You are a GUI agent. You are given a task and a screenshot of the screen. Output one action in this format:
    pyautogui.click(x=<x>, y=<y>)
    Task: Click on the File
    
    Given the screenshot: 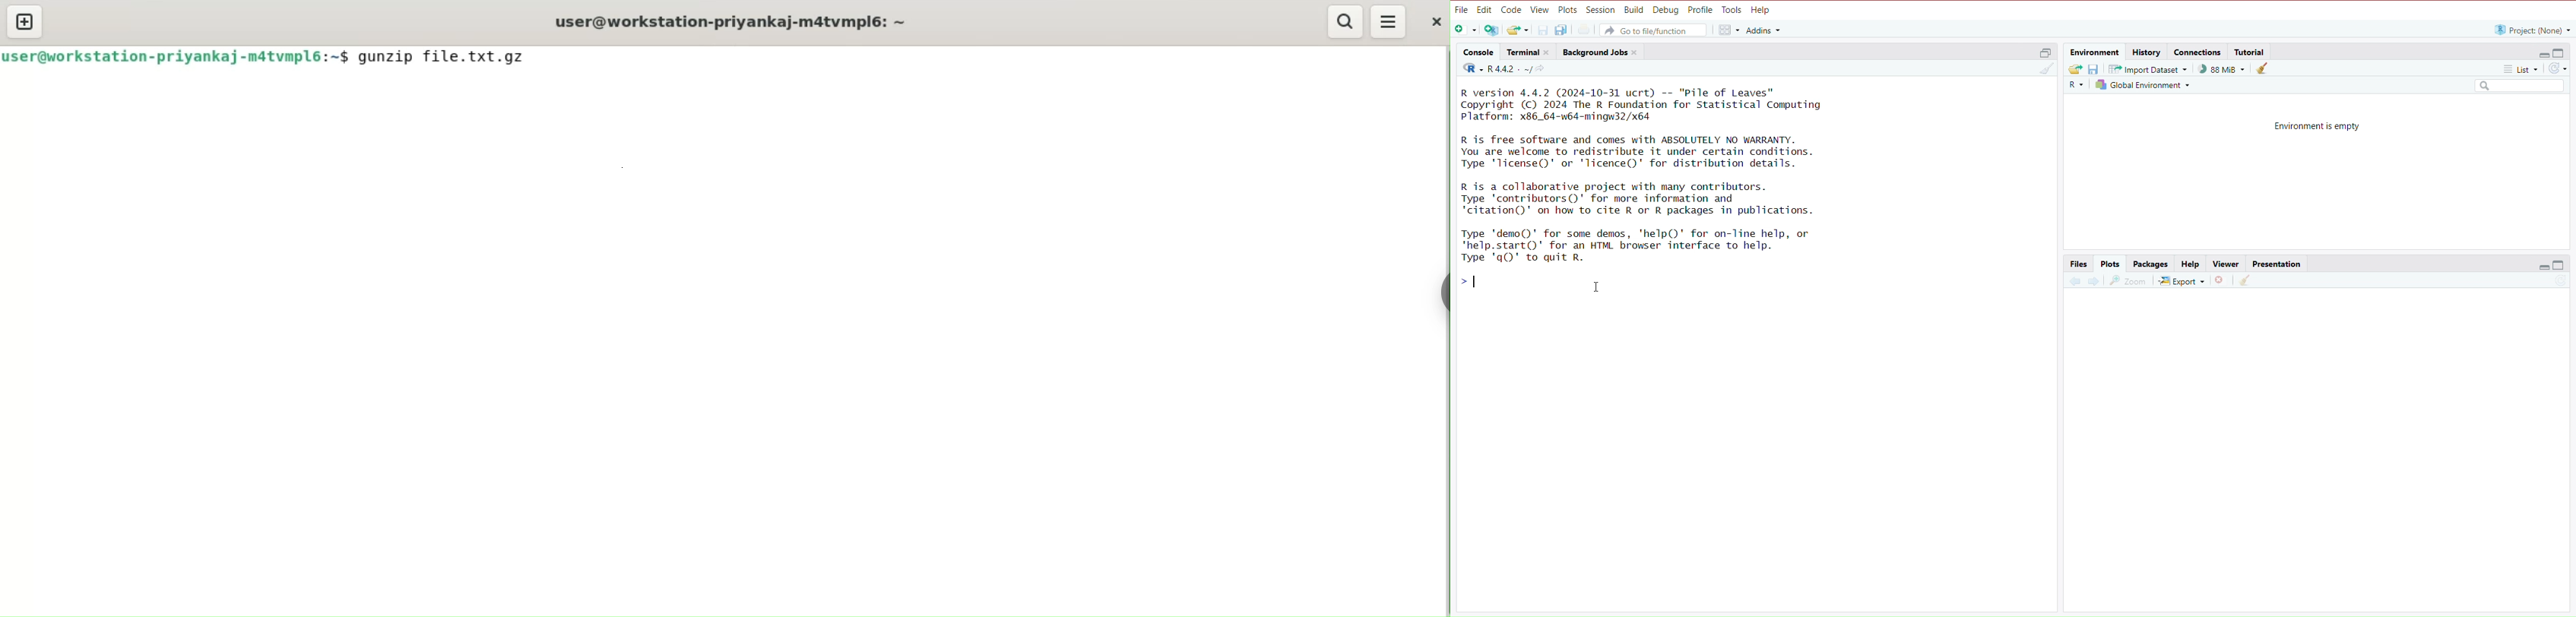 What is the action you would take?
    pyautogui.click(x=1462, y=9)
    